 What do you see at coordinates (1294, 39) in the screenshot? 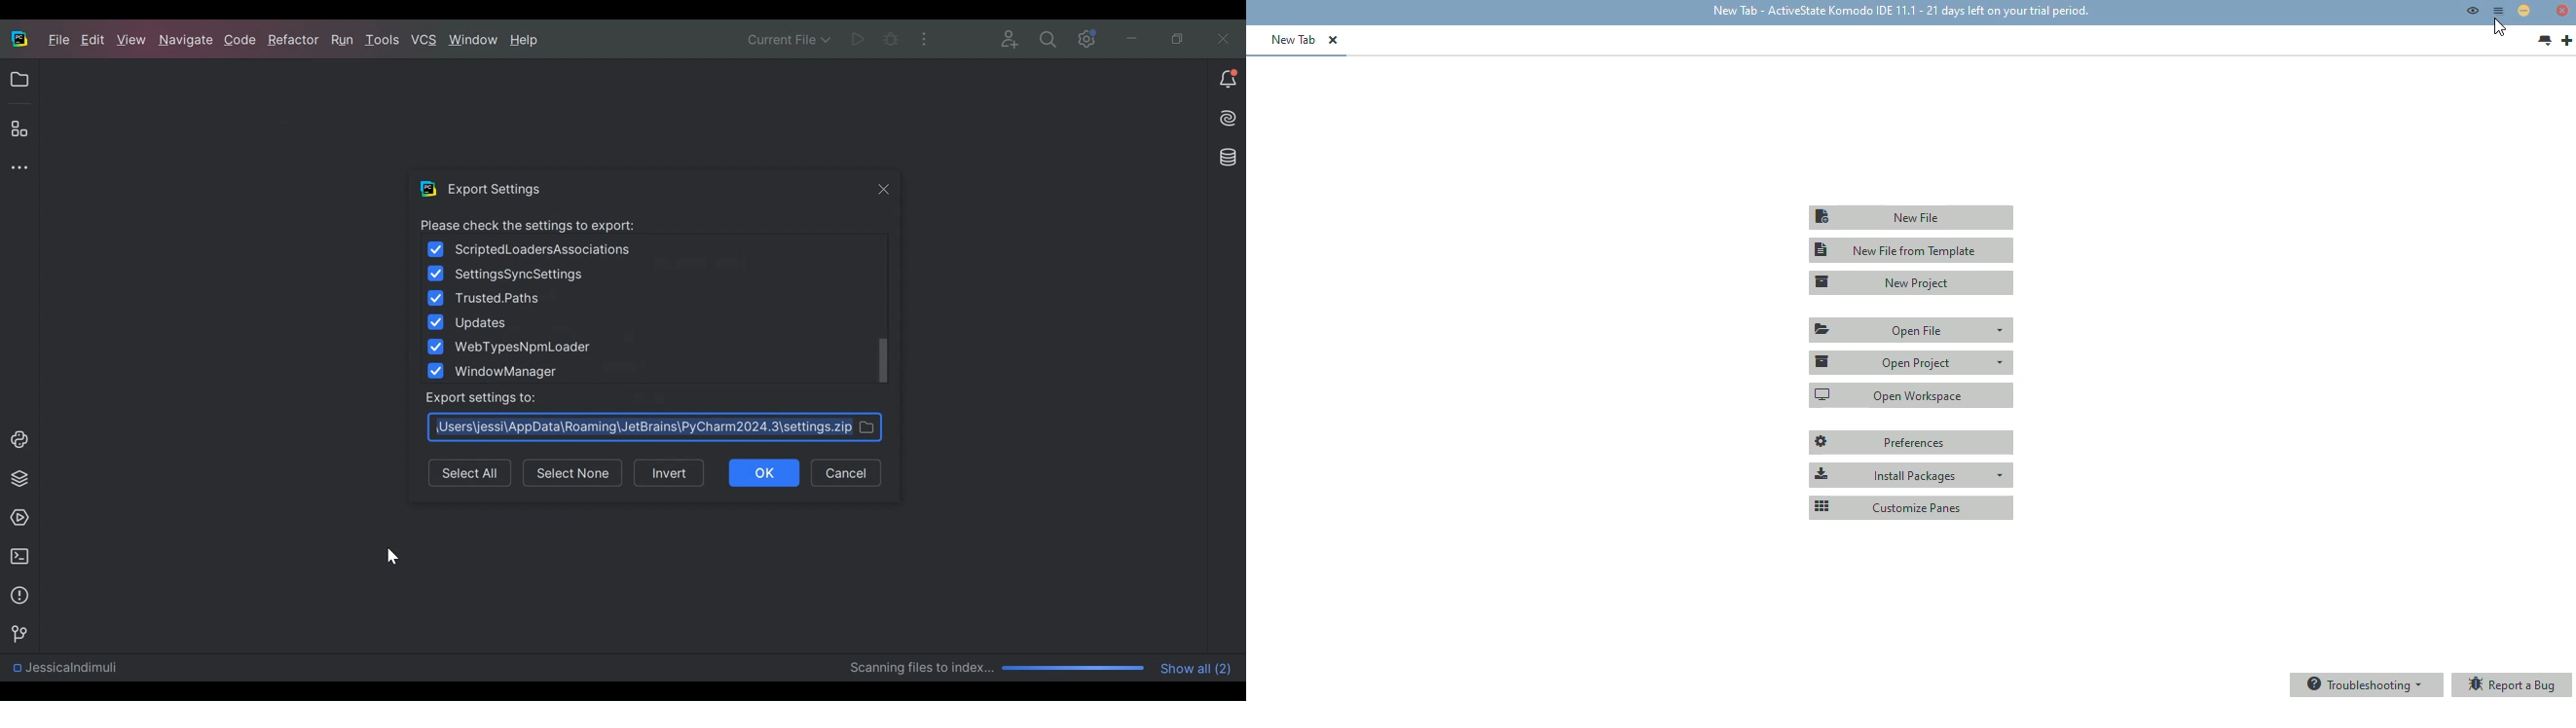
I see `new tab` at bounding box center [1294, 39].